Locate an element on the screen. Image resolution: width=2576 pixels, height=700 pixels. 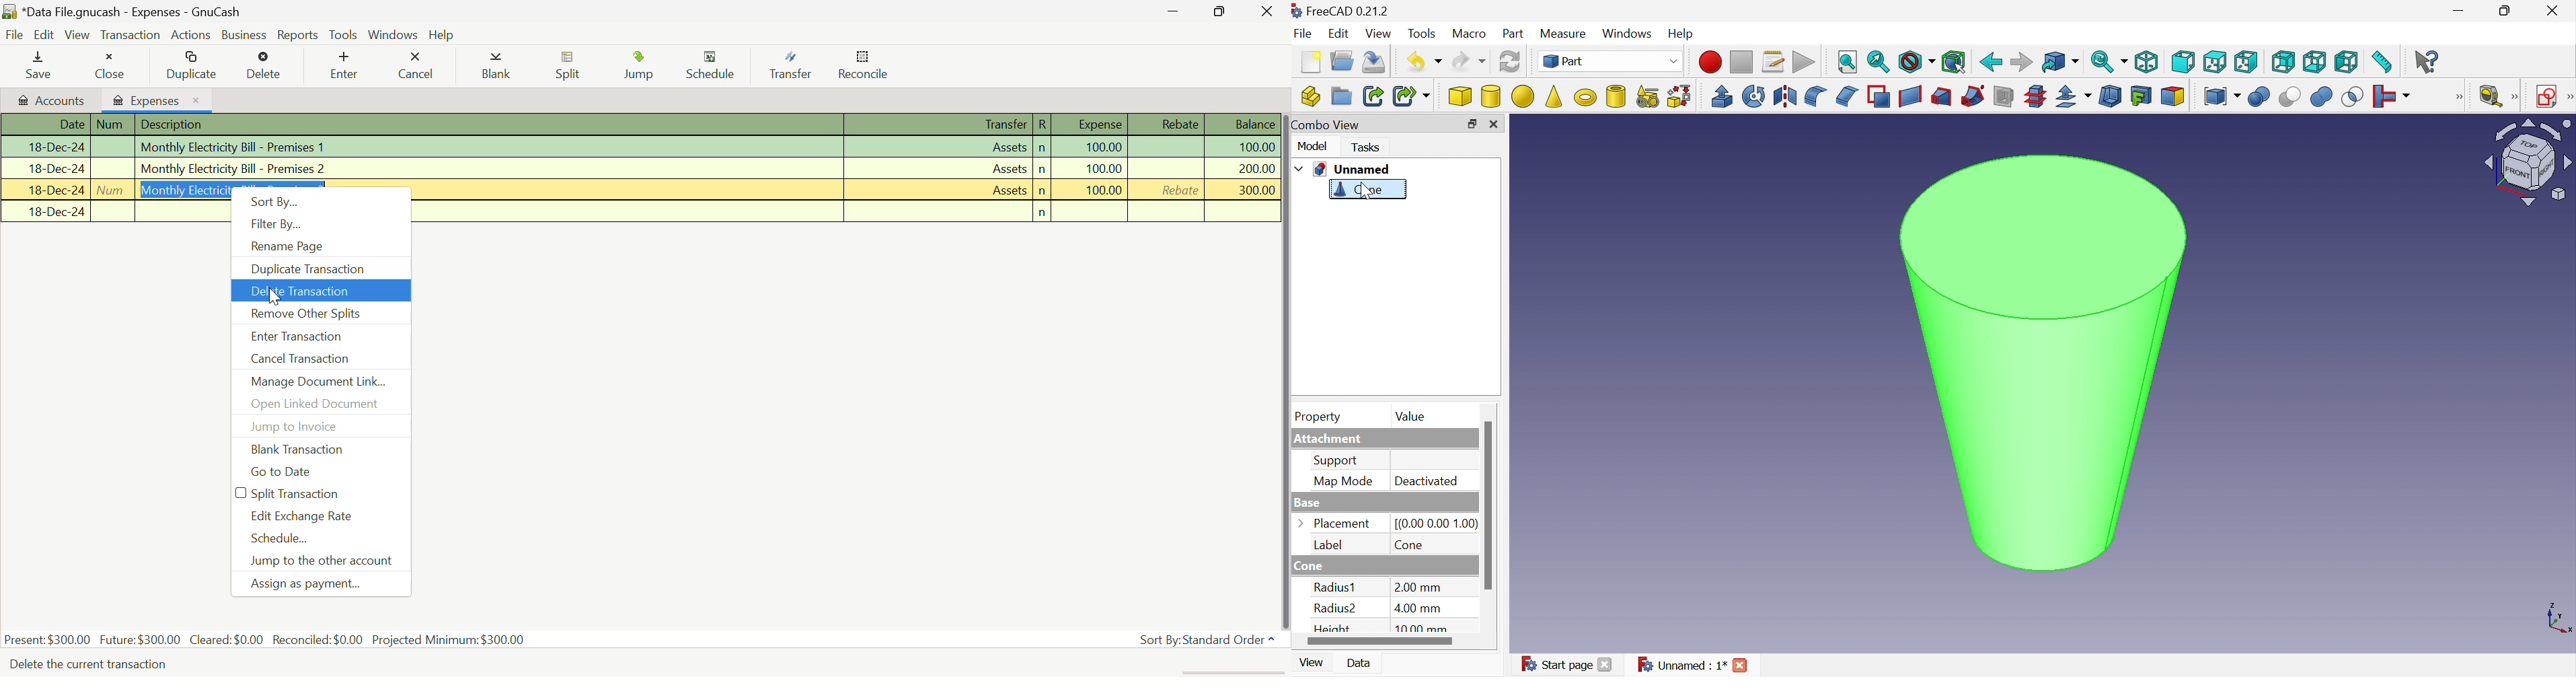
Pointer is located at coordinates (1369, 201).